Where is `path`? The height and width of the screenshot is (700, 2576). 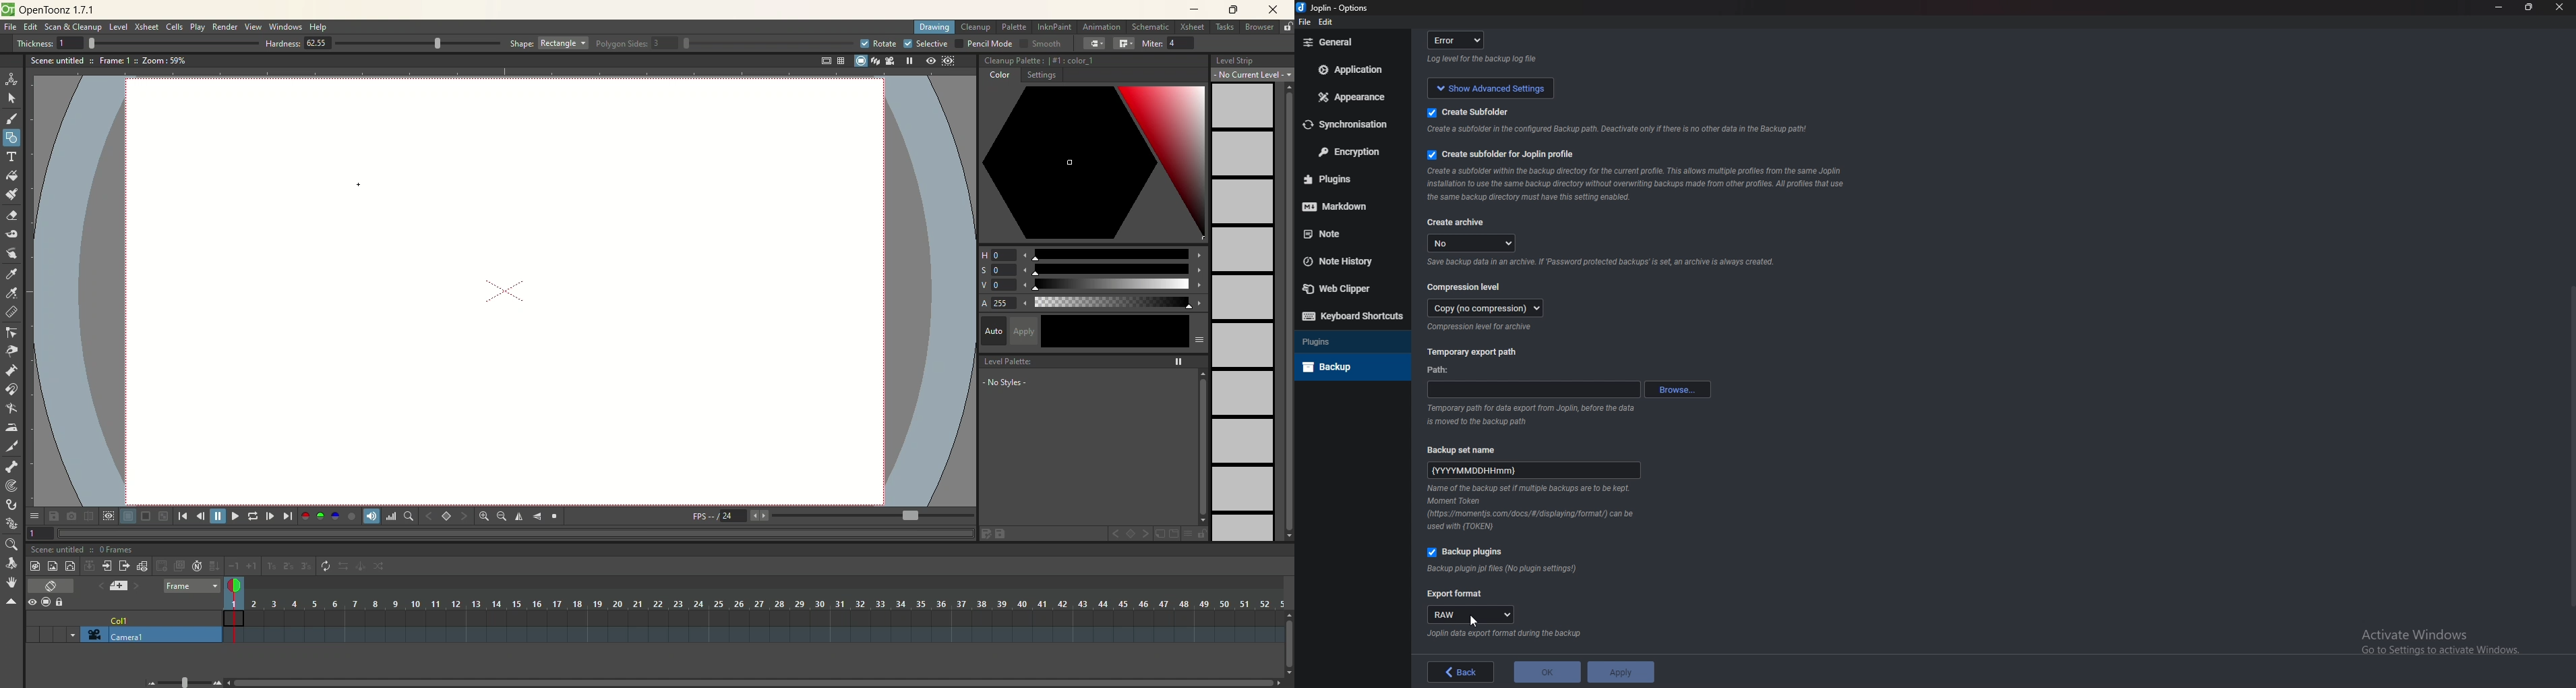 path is located at coordinates (1442, 371).